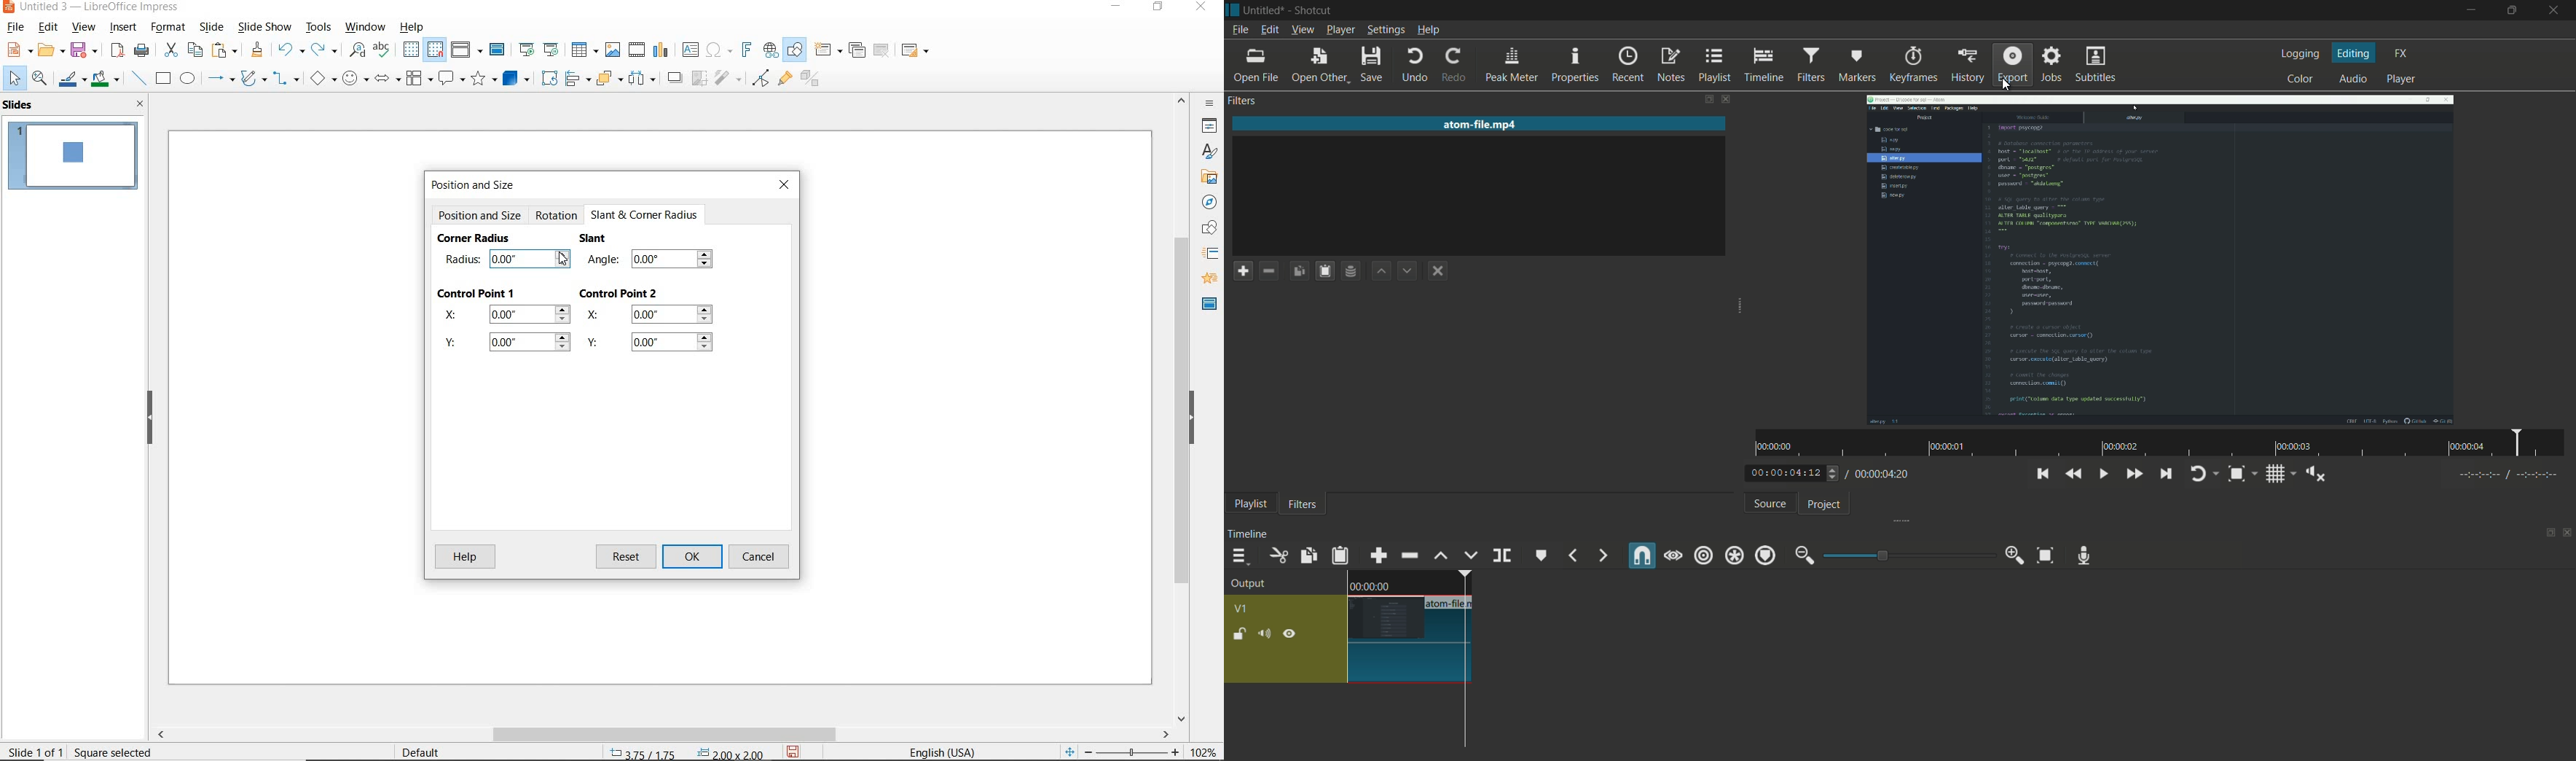 This screenshot has height=784, width=2576. I want to click on spelling, so click(384, 52).